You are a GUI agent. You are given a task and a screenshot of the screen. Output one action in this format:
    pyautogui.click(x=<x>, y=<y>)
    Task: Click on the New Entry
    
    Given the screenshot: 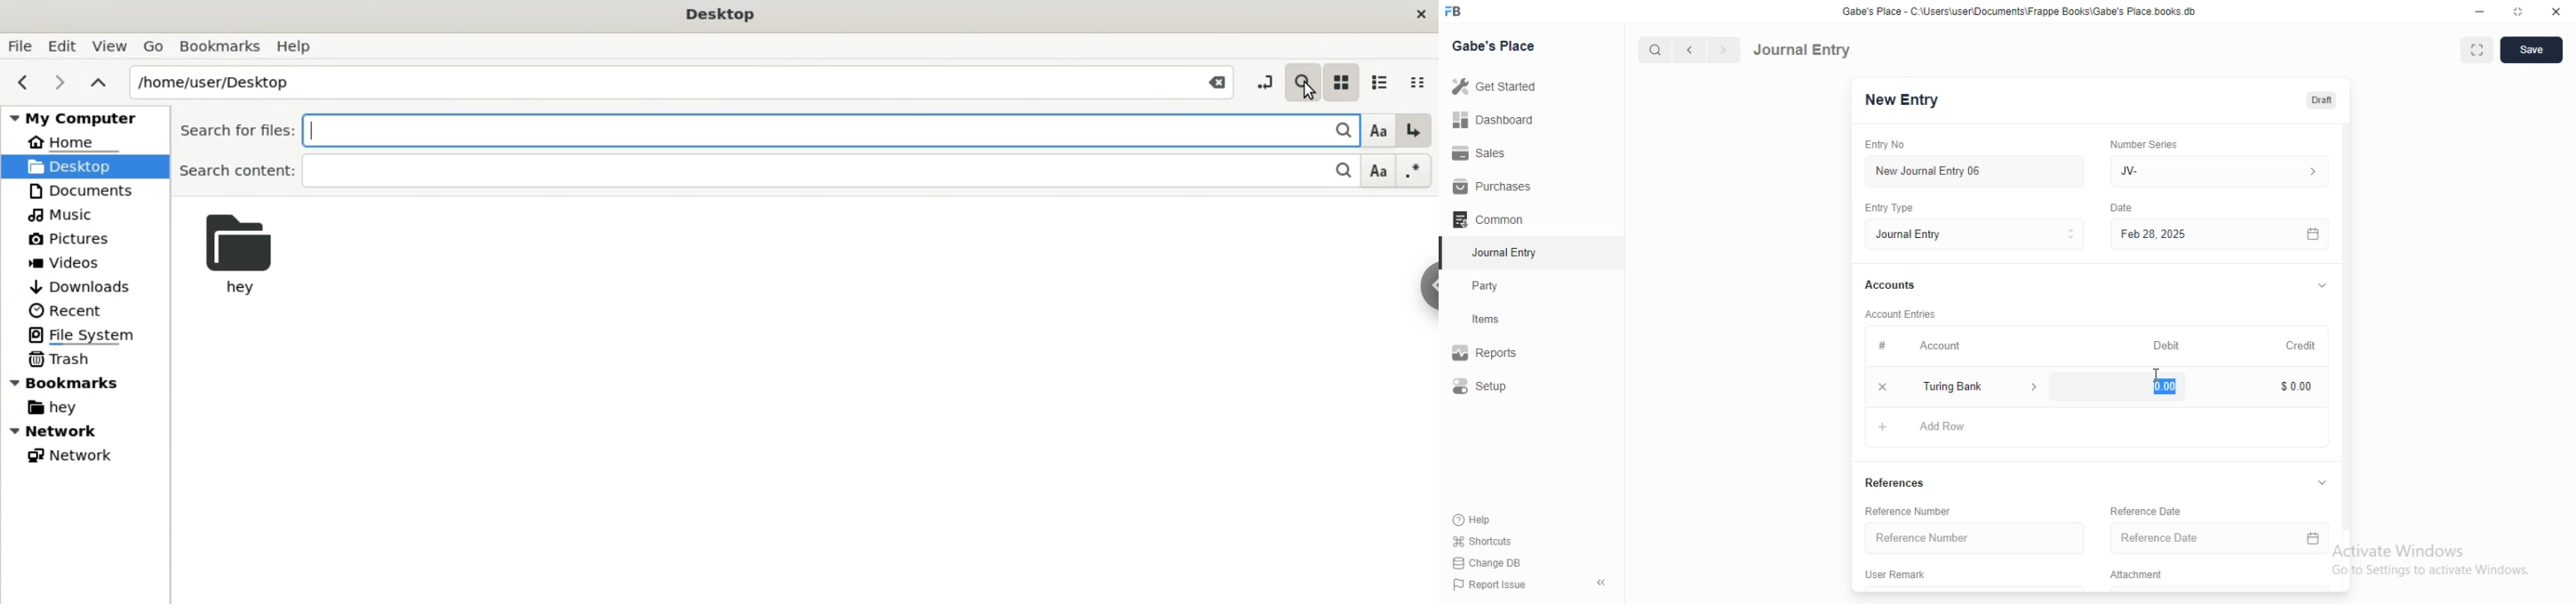 What is the action you would take?
    pyautogui.click(x=1900, y=100)
    